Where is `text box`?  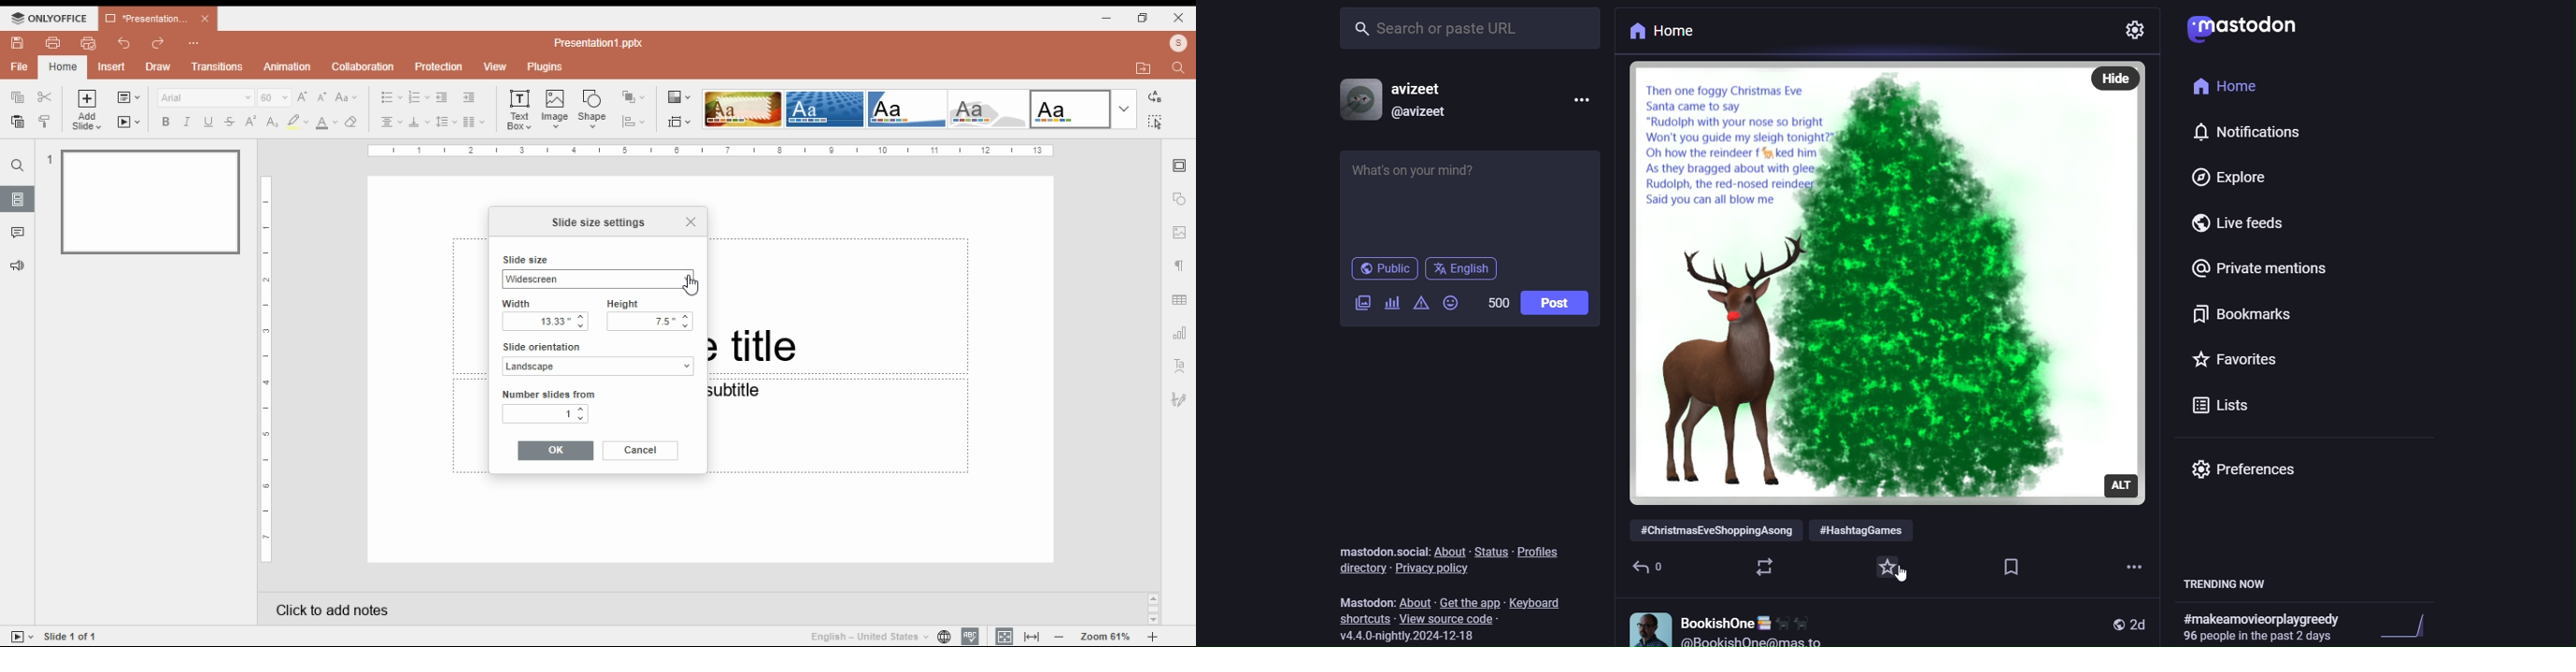
text box is located at coordinates (521, 108).